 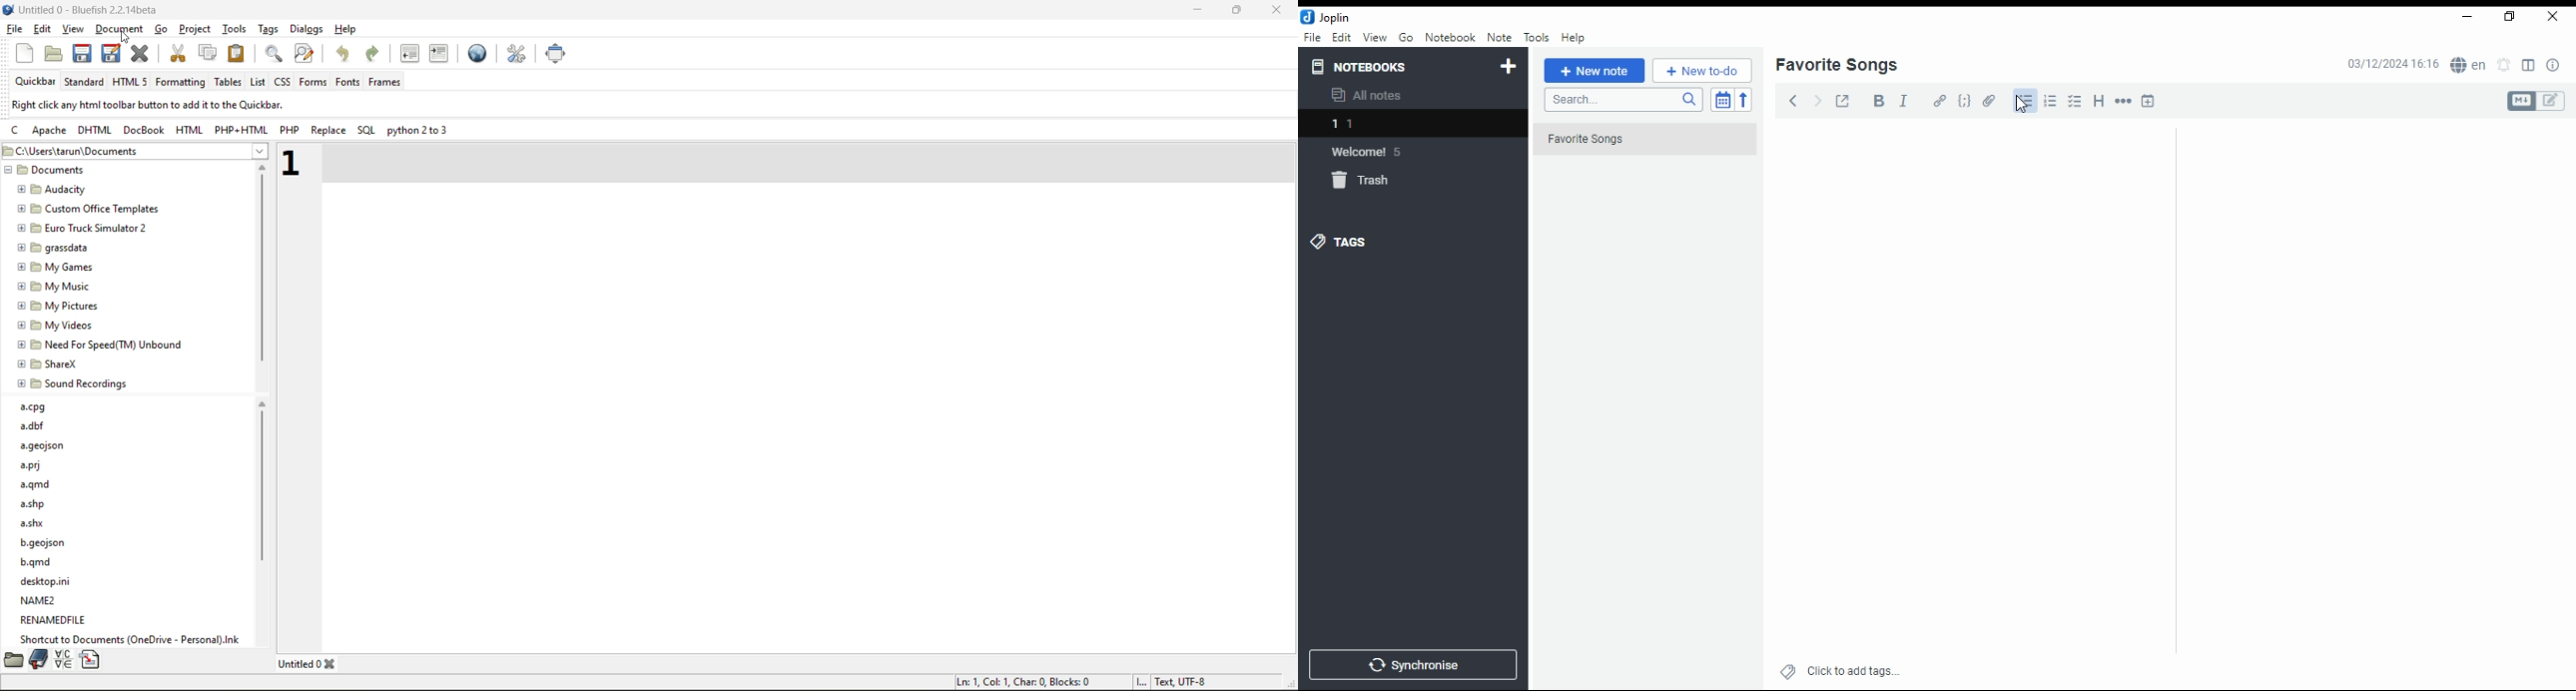 I want to click on toggle layout, so click(x=2529, y=66).